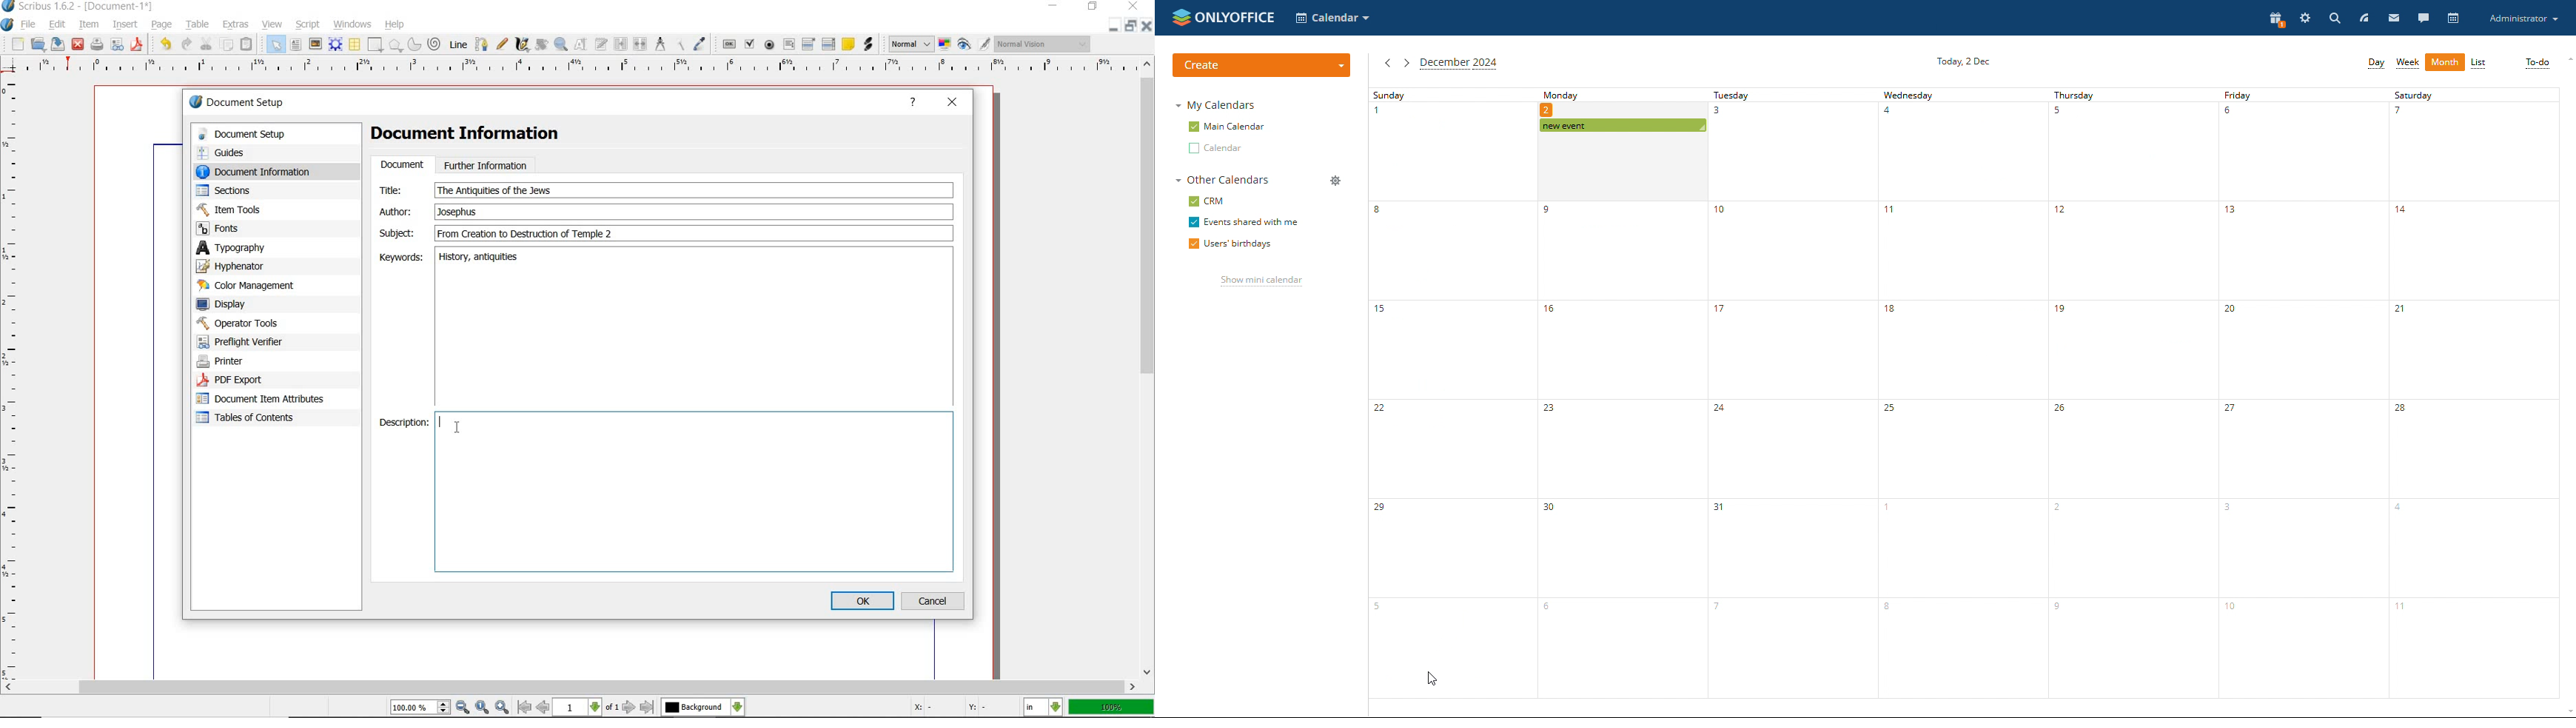 Image resolution: width=2576 pixels, height=728 pixels. Describe the element at coordinates (486, 164) in the screenshot. I see `further information` at that location.